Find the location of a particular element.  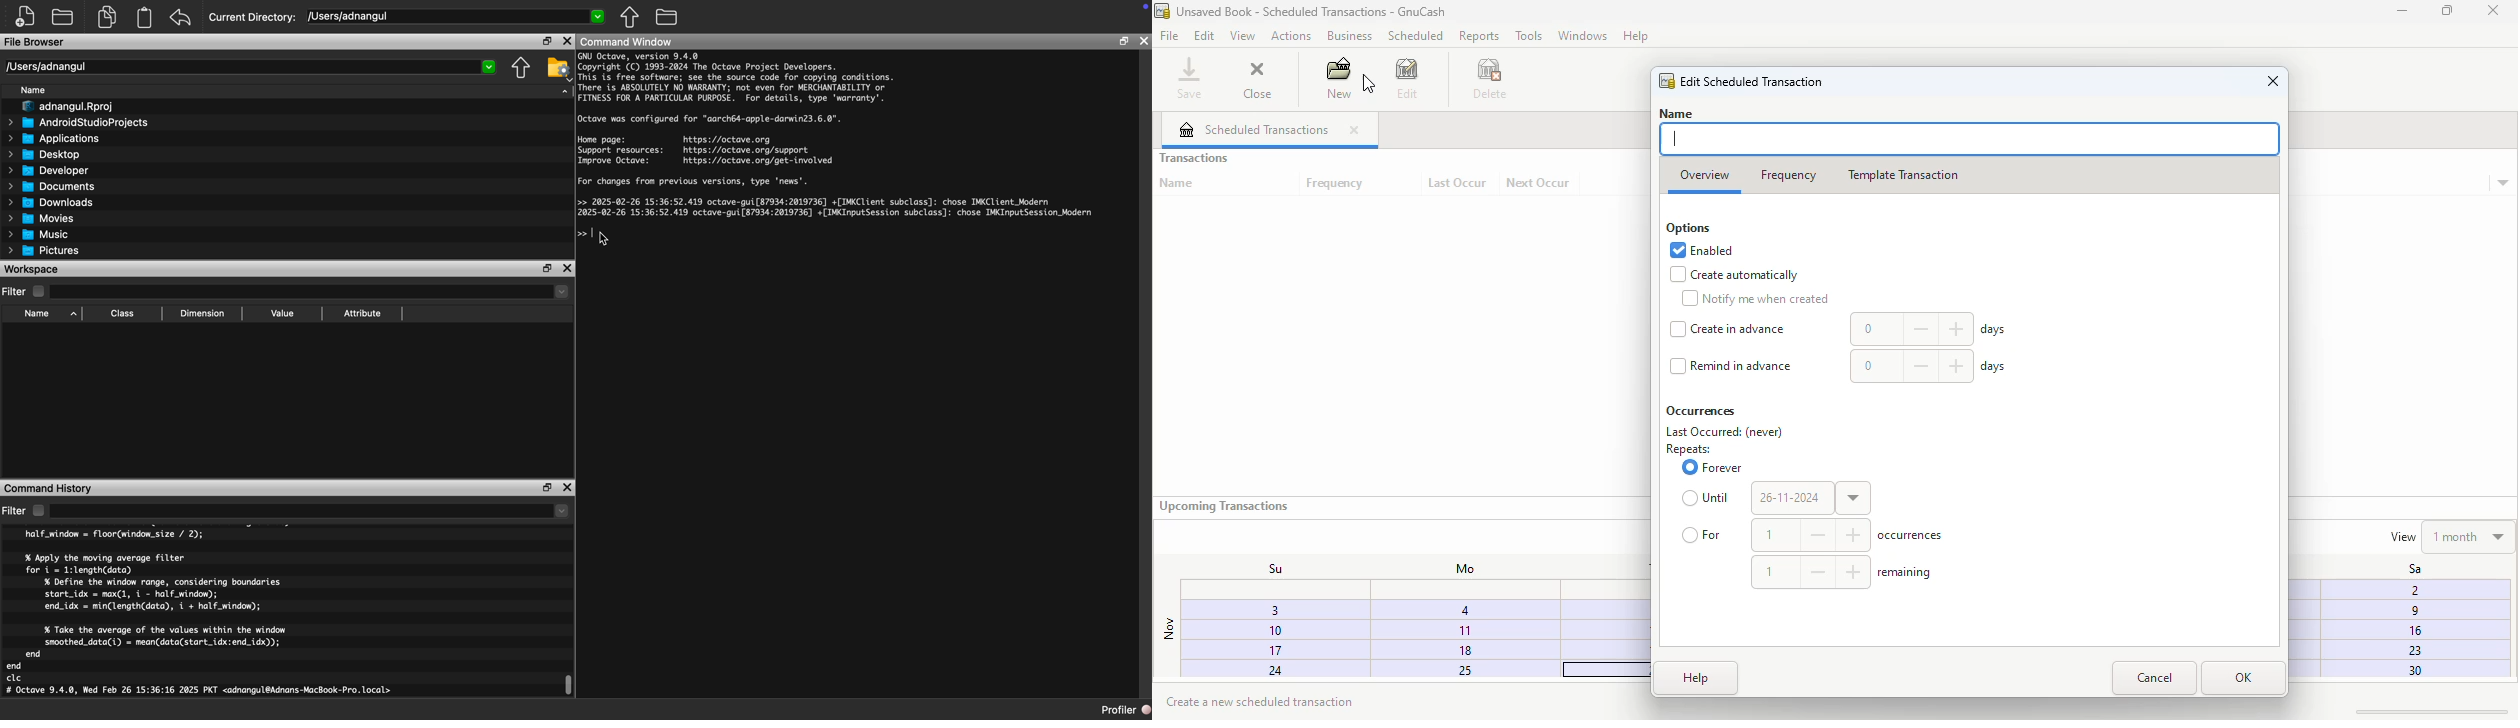

save is located at coordinates (1190, 77).